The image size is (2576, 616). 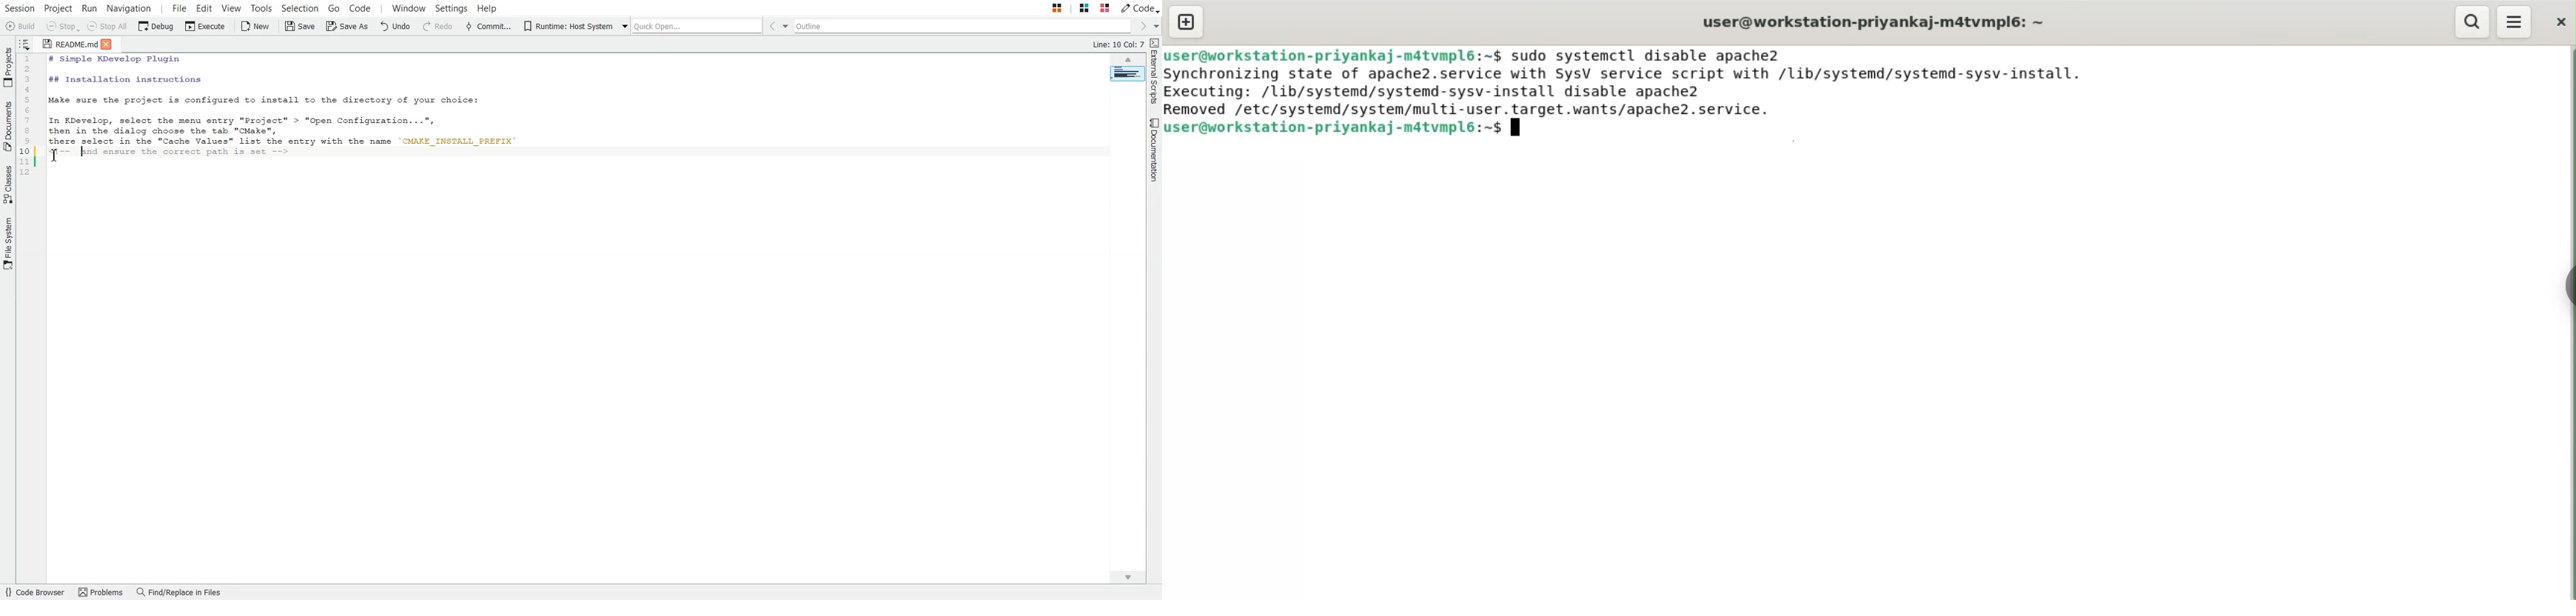 What do you see at coordinates (2559, 283) in the screenshot?
I see `Toggle Button` at bounding box center [2559, 283].